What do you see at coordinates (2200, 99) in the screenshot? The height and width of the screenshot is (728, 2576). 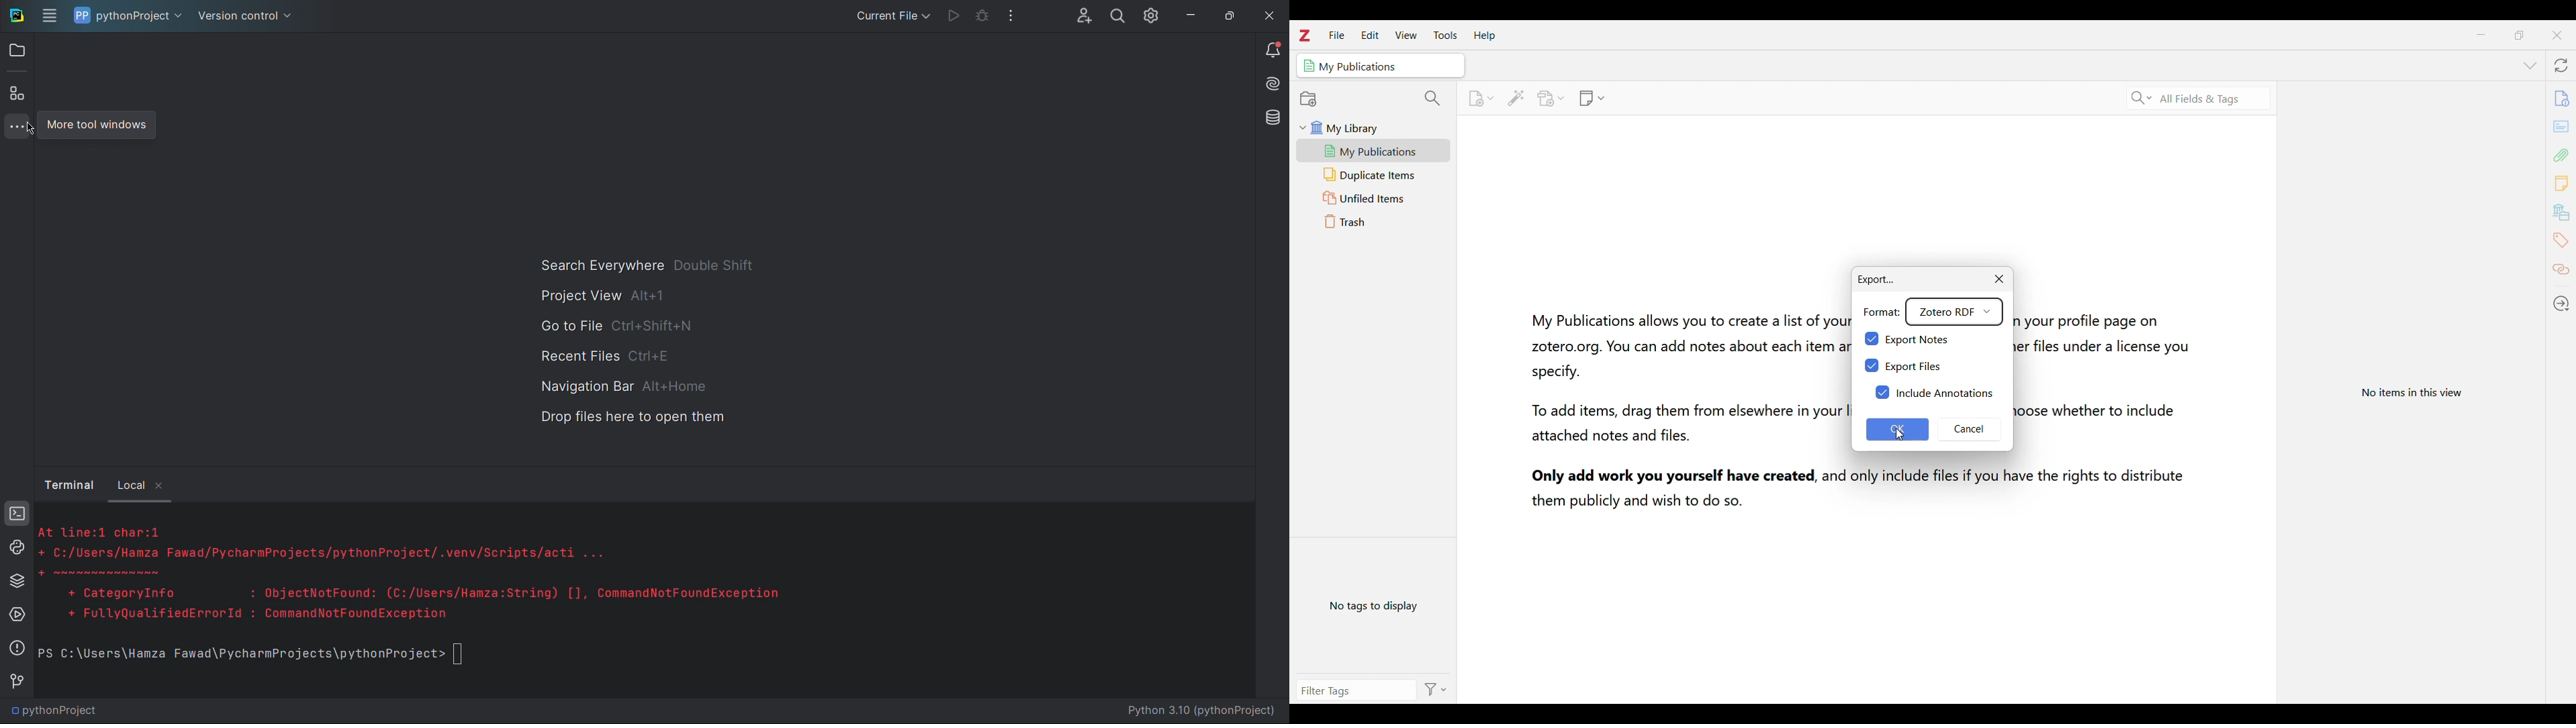 I see `Selected search criteria` at bounding box center [2200, 99].